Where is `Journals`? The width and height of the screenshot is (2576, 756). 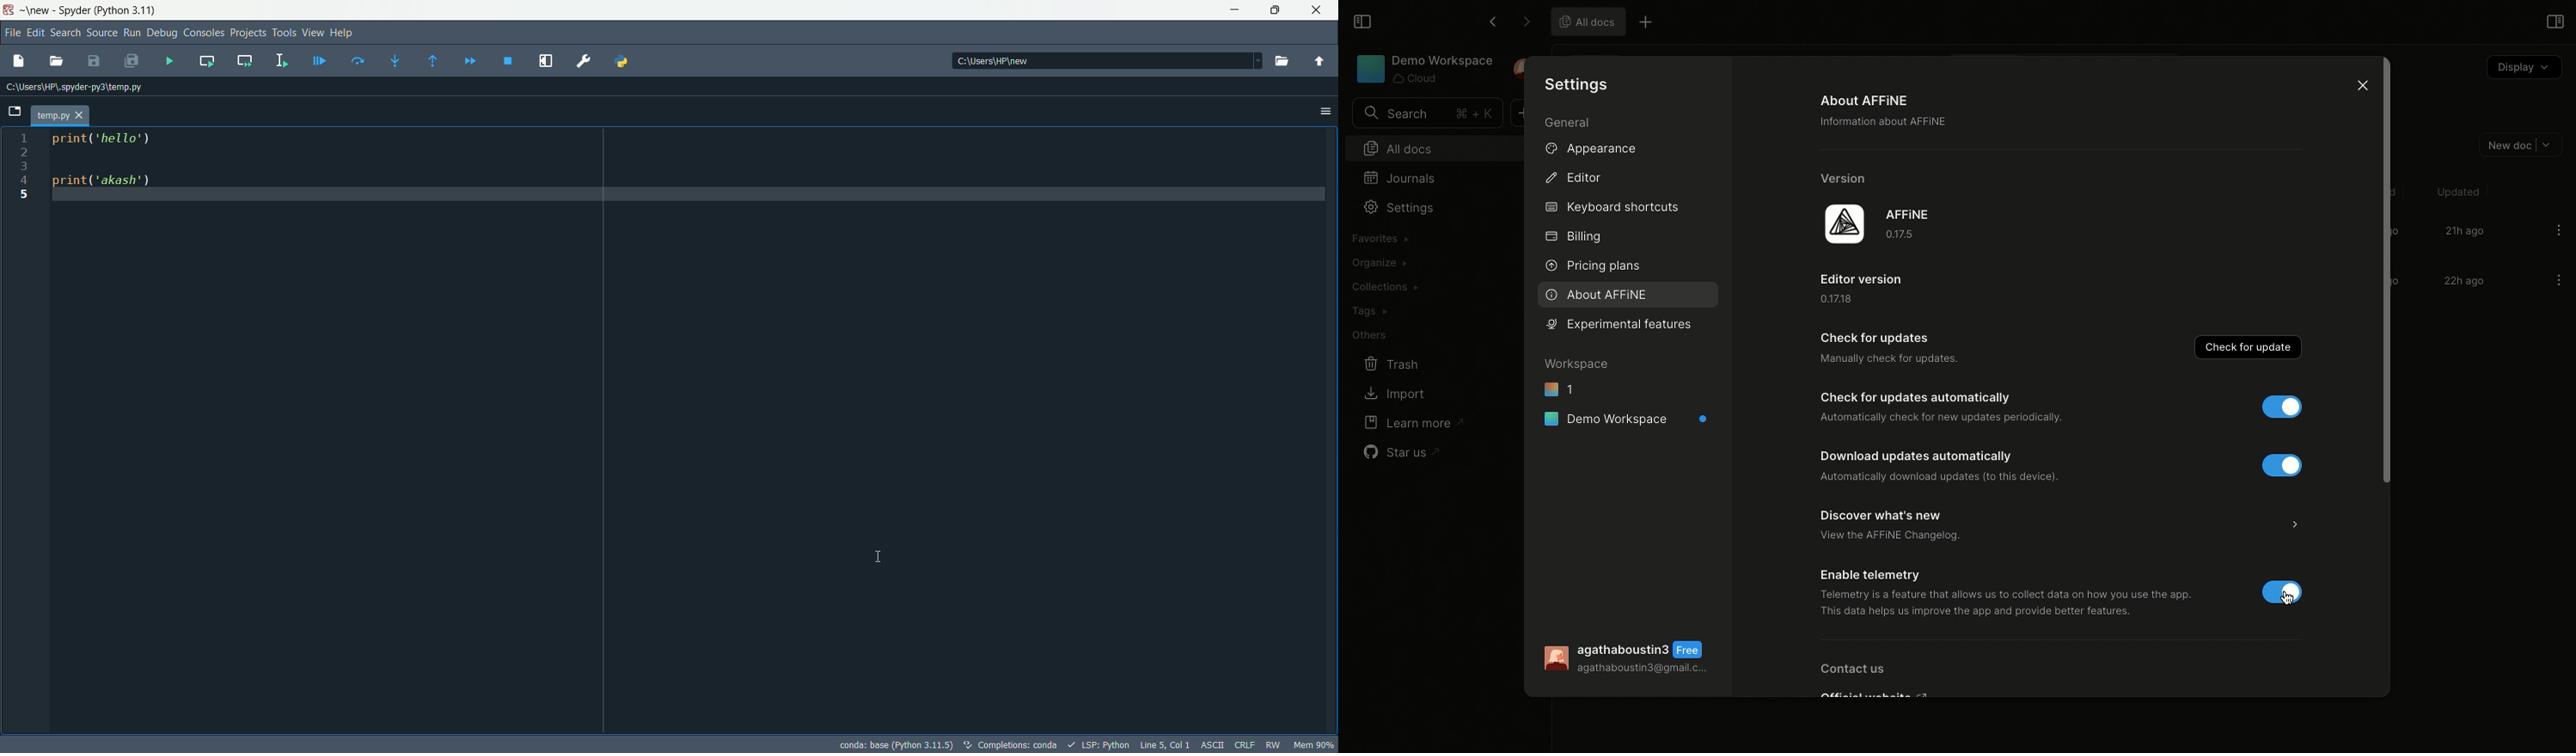 Journals is located at coordinates (1404, 177).